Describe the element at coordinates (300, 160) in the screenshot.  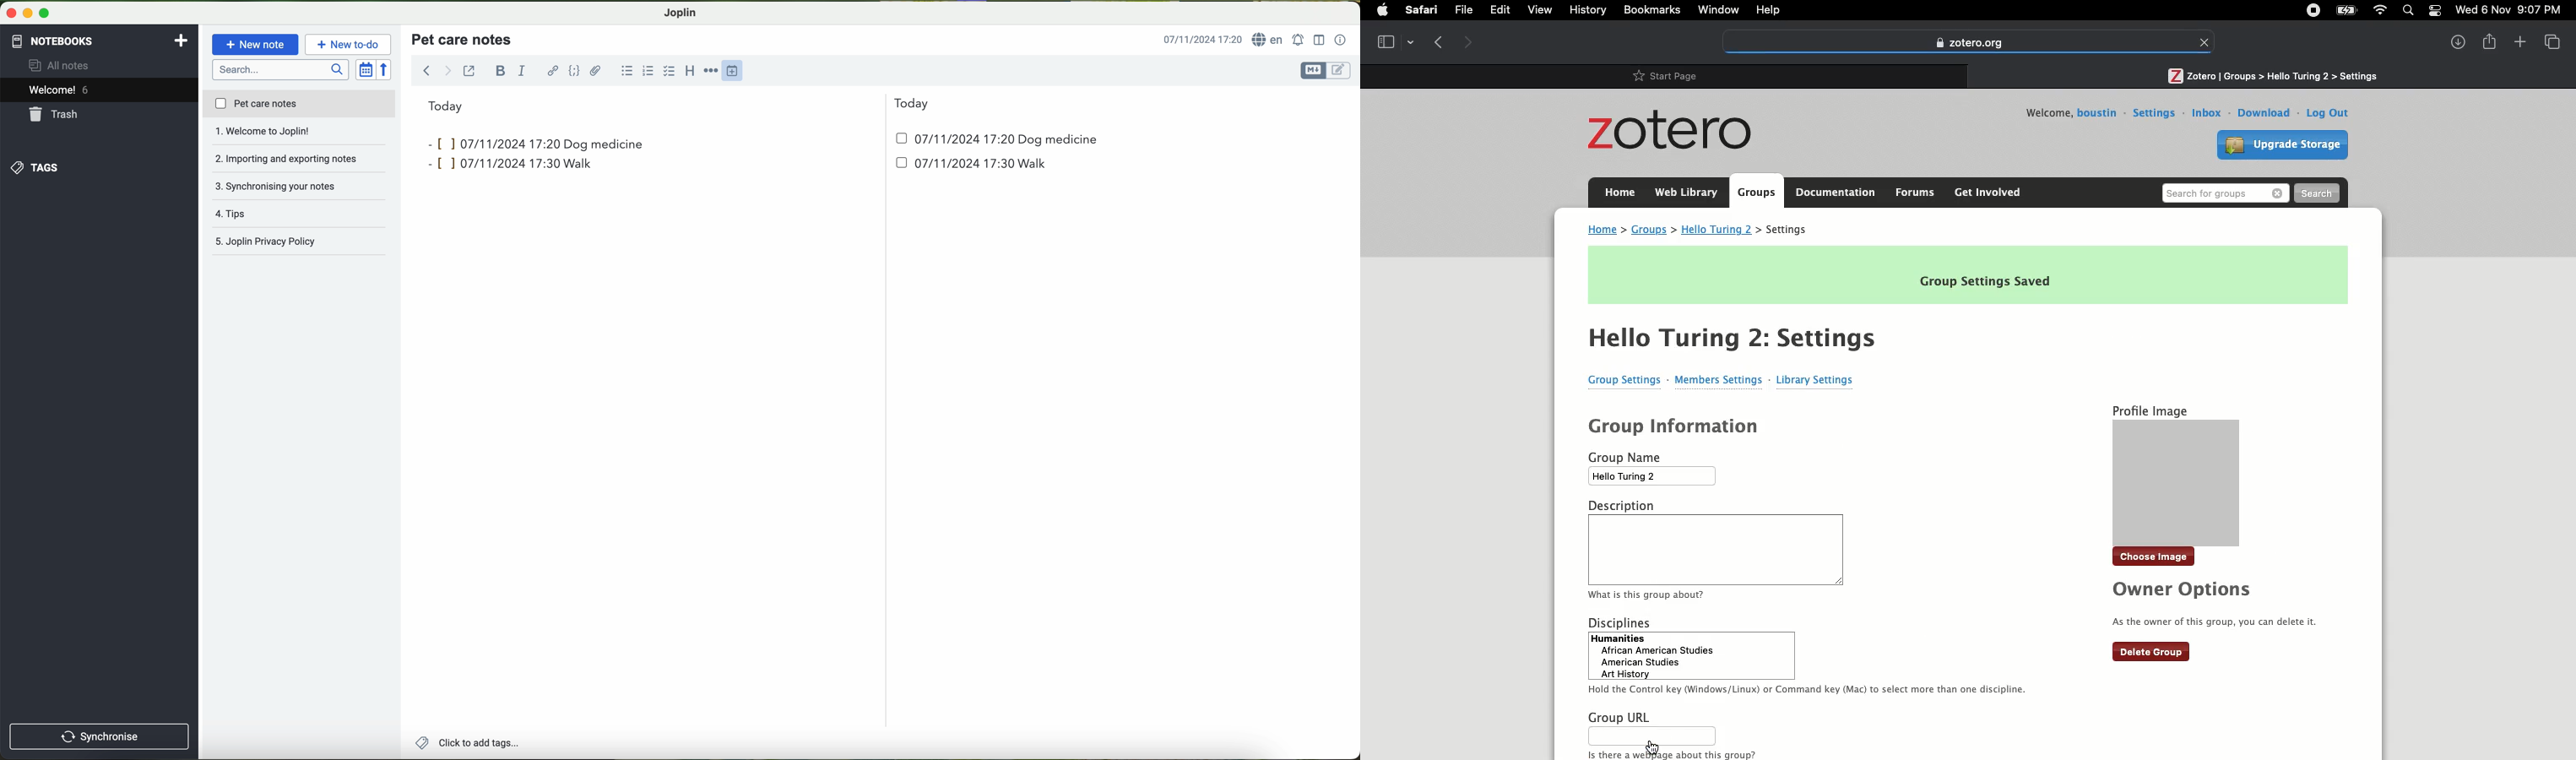
I see `synchronising your notes` at that location.